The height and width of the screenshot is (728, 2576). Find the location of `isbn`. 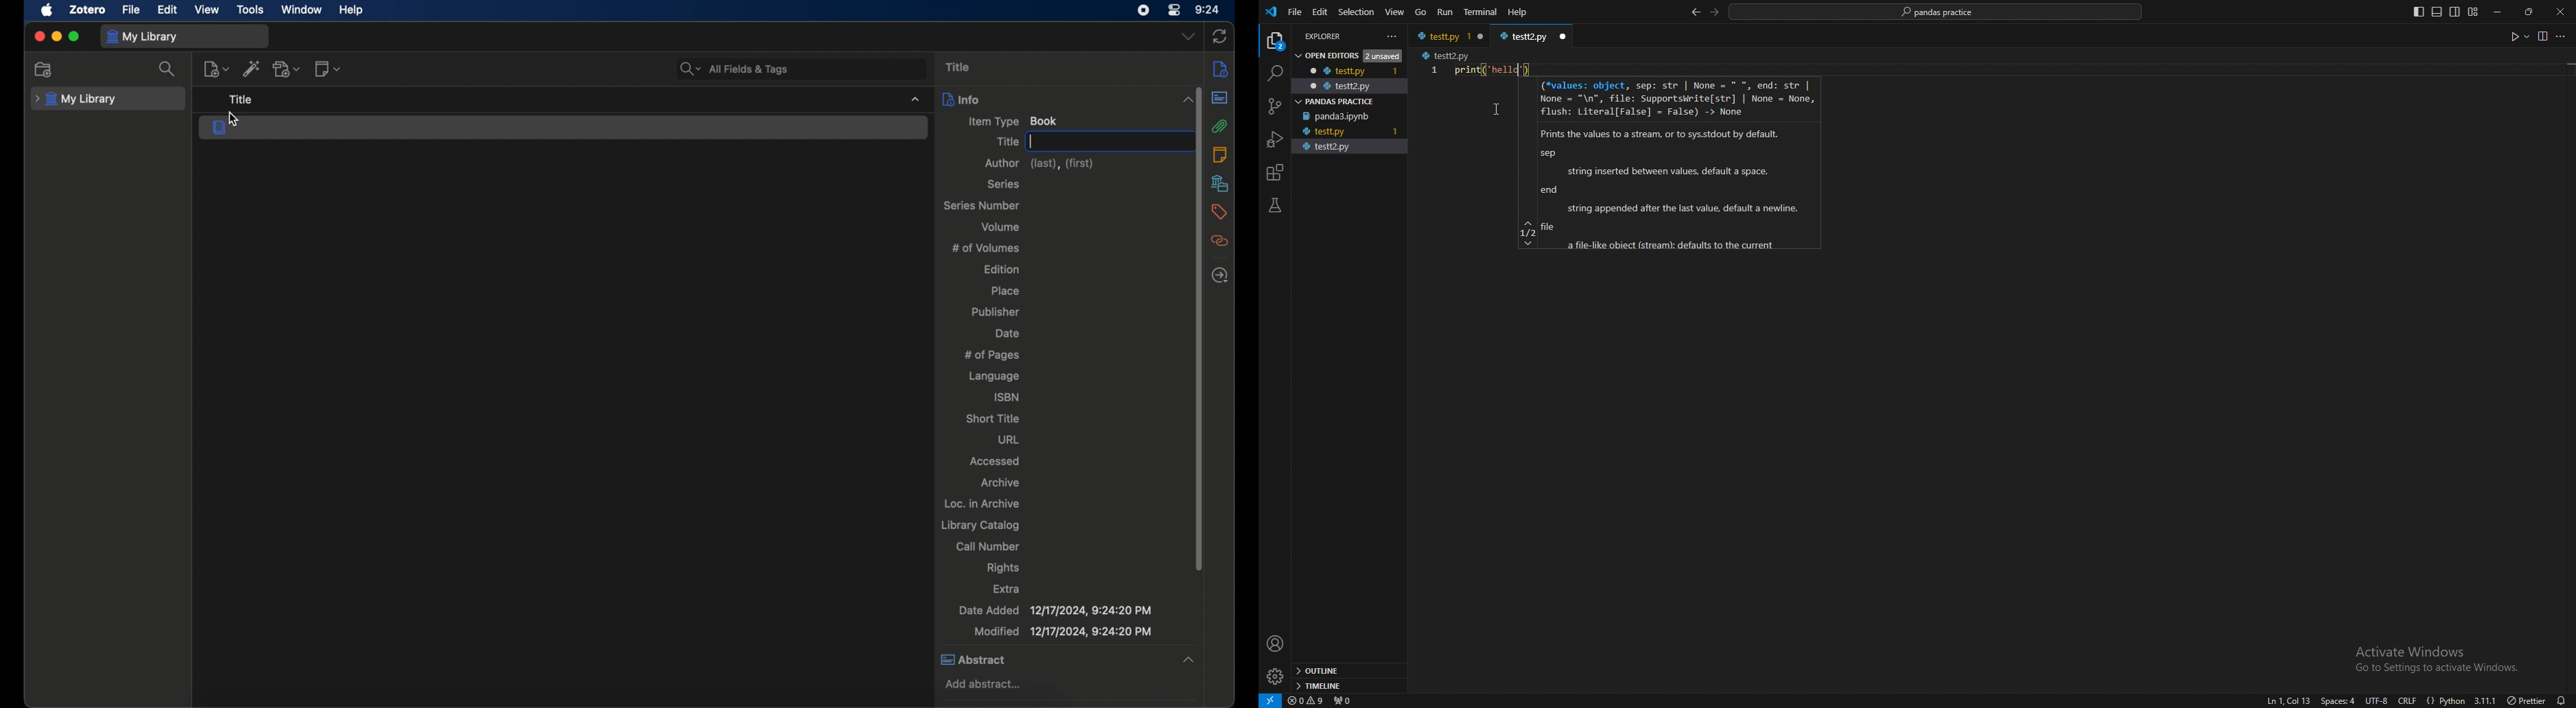

isbn is located at coordinates (1007, 398).